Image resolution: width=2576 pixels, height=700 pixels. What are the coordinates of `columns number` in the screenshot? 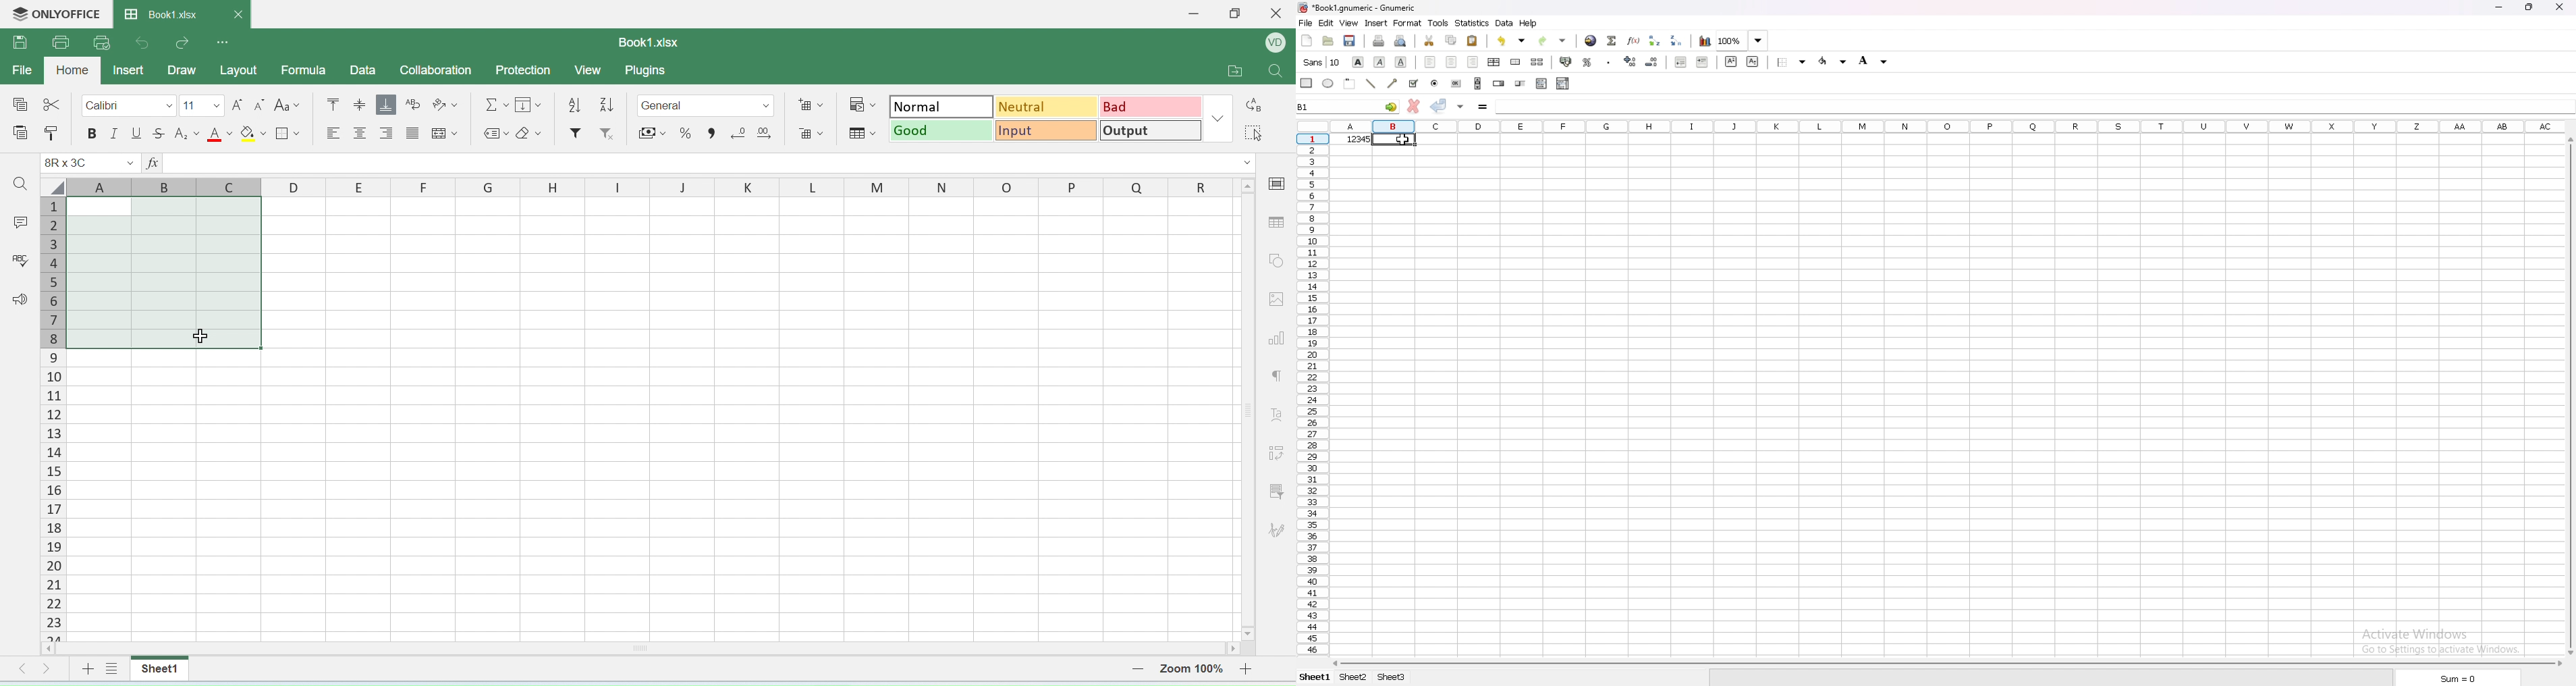 It's located at (51, 420).